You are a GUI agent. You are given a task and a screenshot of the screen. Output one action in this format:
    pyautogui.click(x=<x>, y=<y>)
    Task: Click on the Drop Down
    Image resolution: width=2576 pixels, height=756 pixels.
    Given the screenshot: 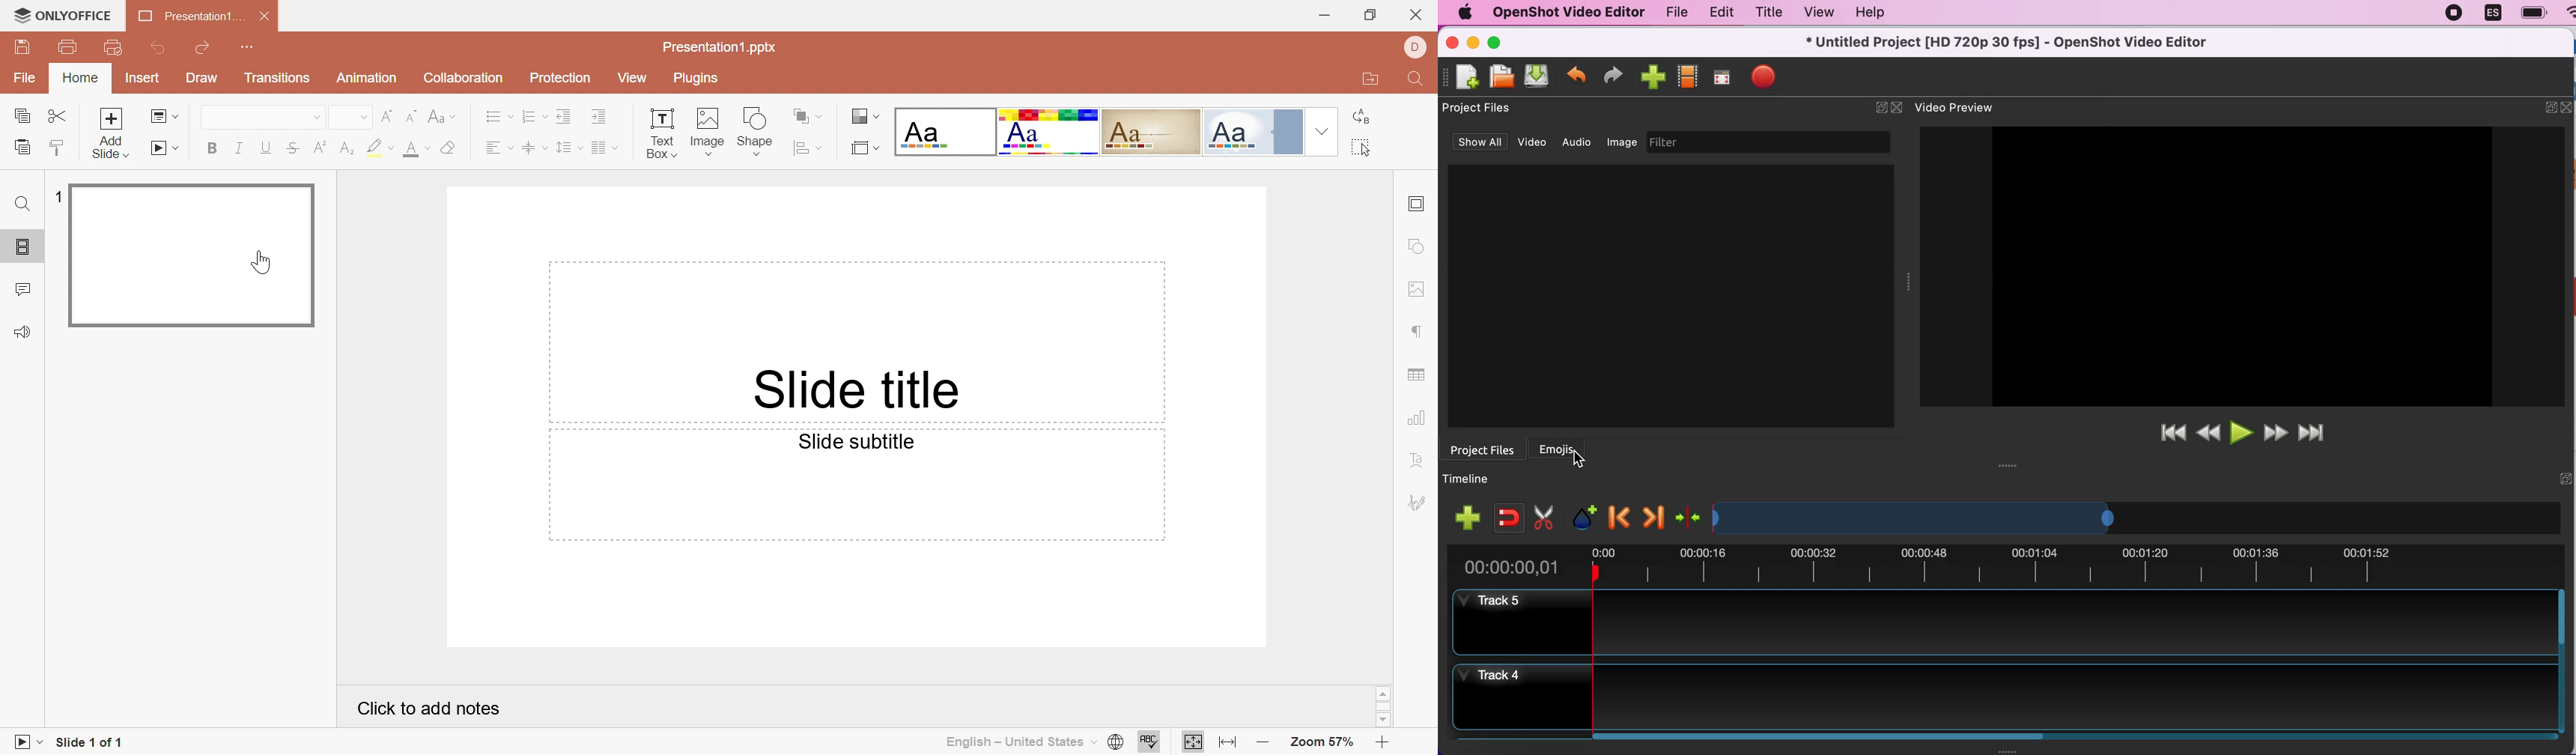 What is the action you would take?
    pyautogui.click(x=511, y=116)
    